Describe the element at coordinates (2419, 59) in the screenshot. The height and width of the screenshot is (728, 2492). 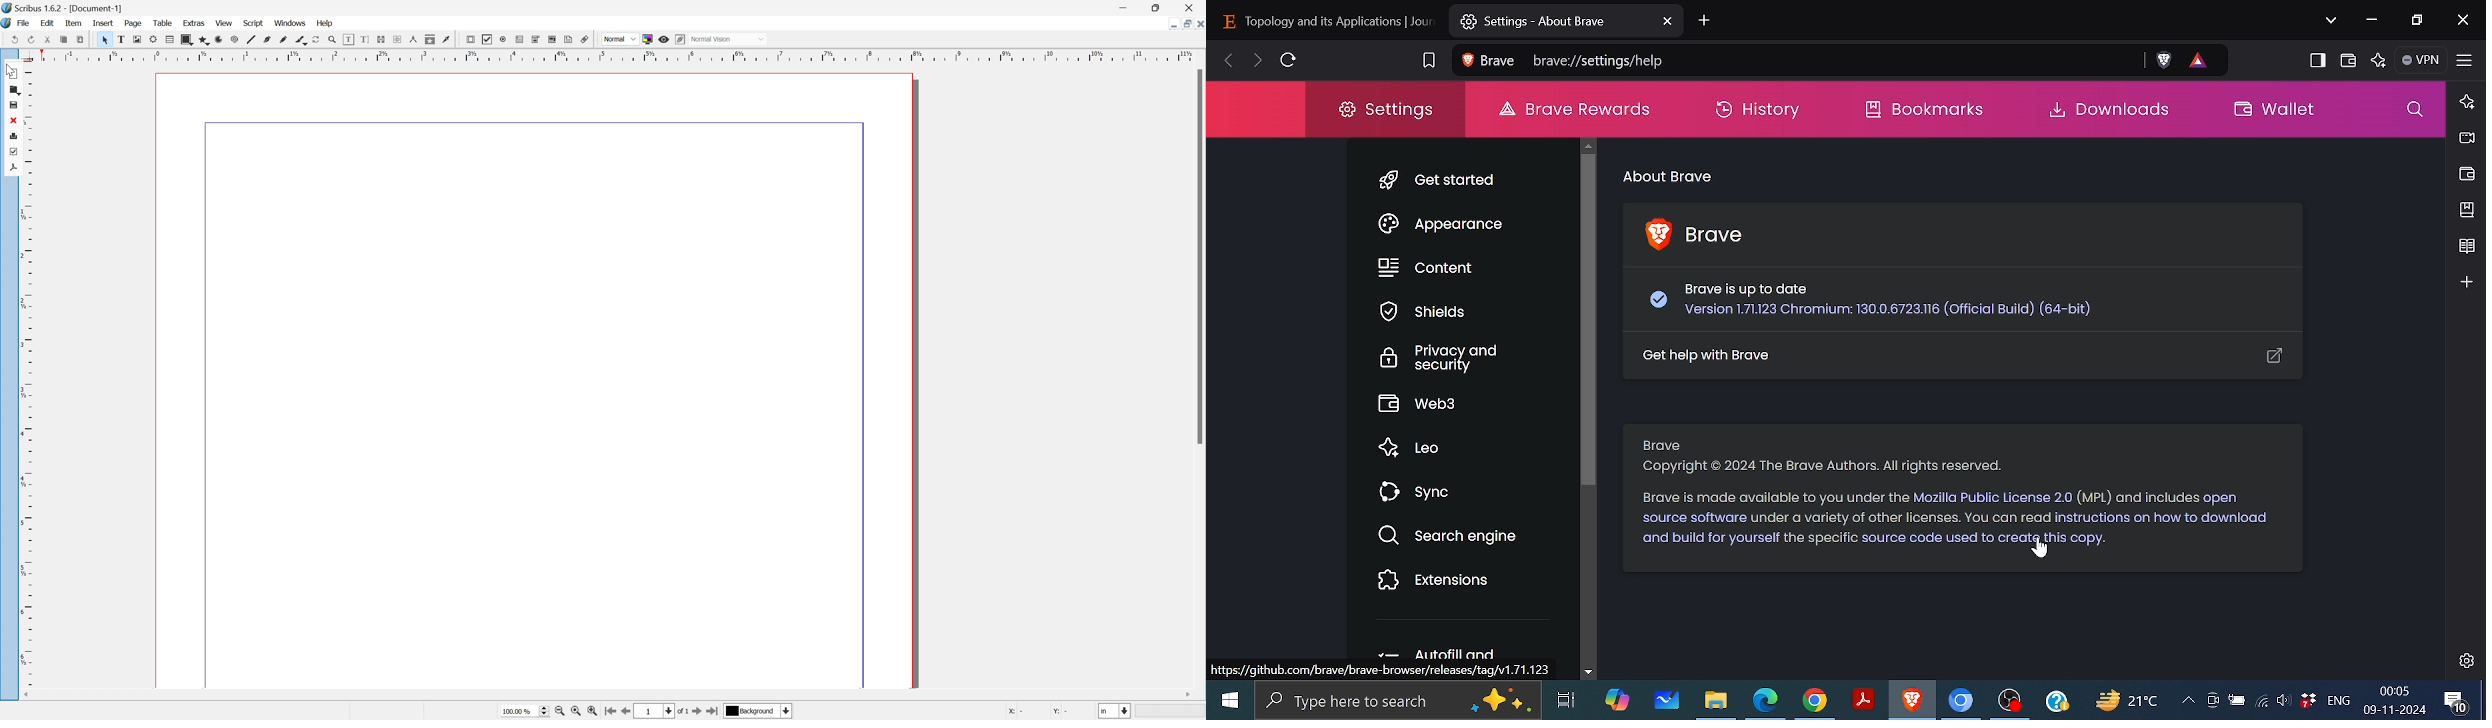
I see `VPN` at that location.